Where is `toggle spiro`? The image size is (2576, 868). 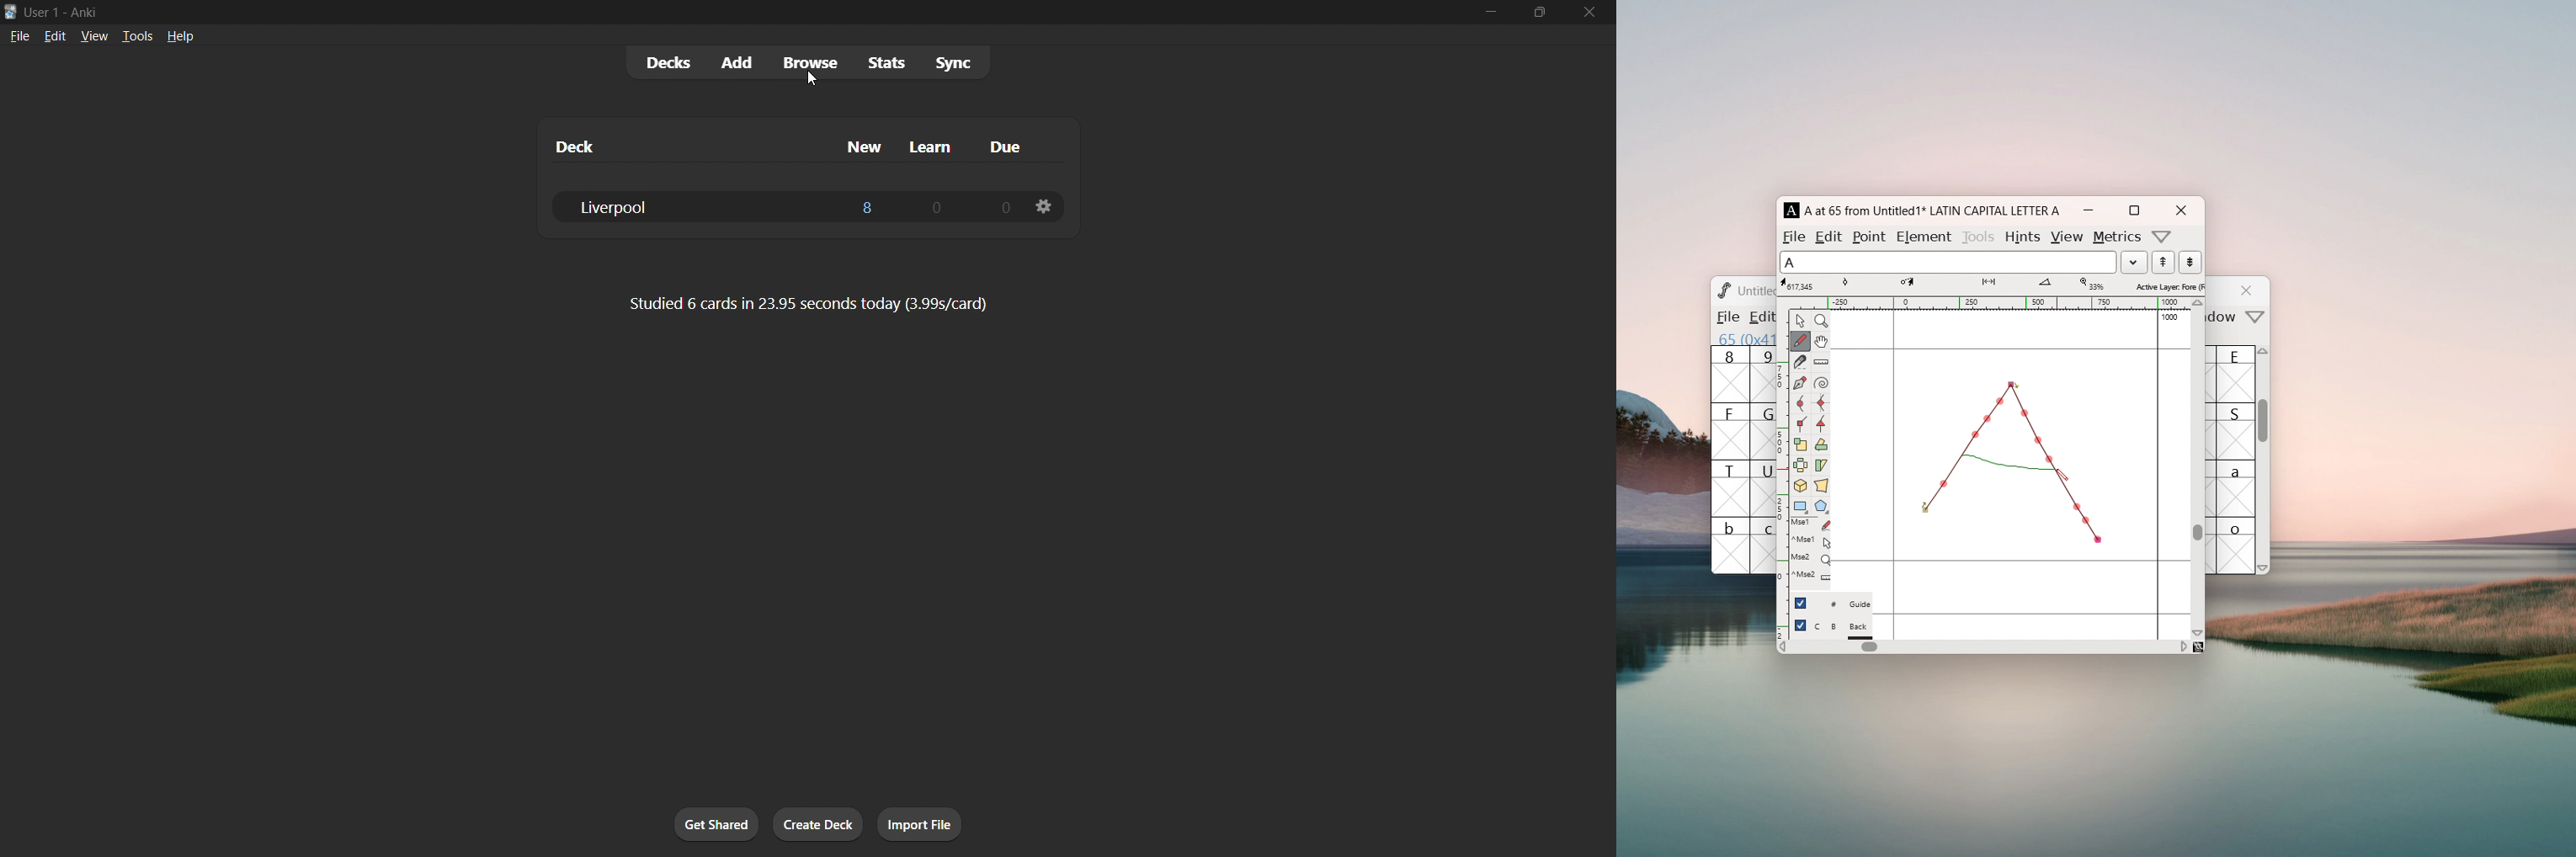 toggle spiro is located at coordinates (1821, 383).